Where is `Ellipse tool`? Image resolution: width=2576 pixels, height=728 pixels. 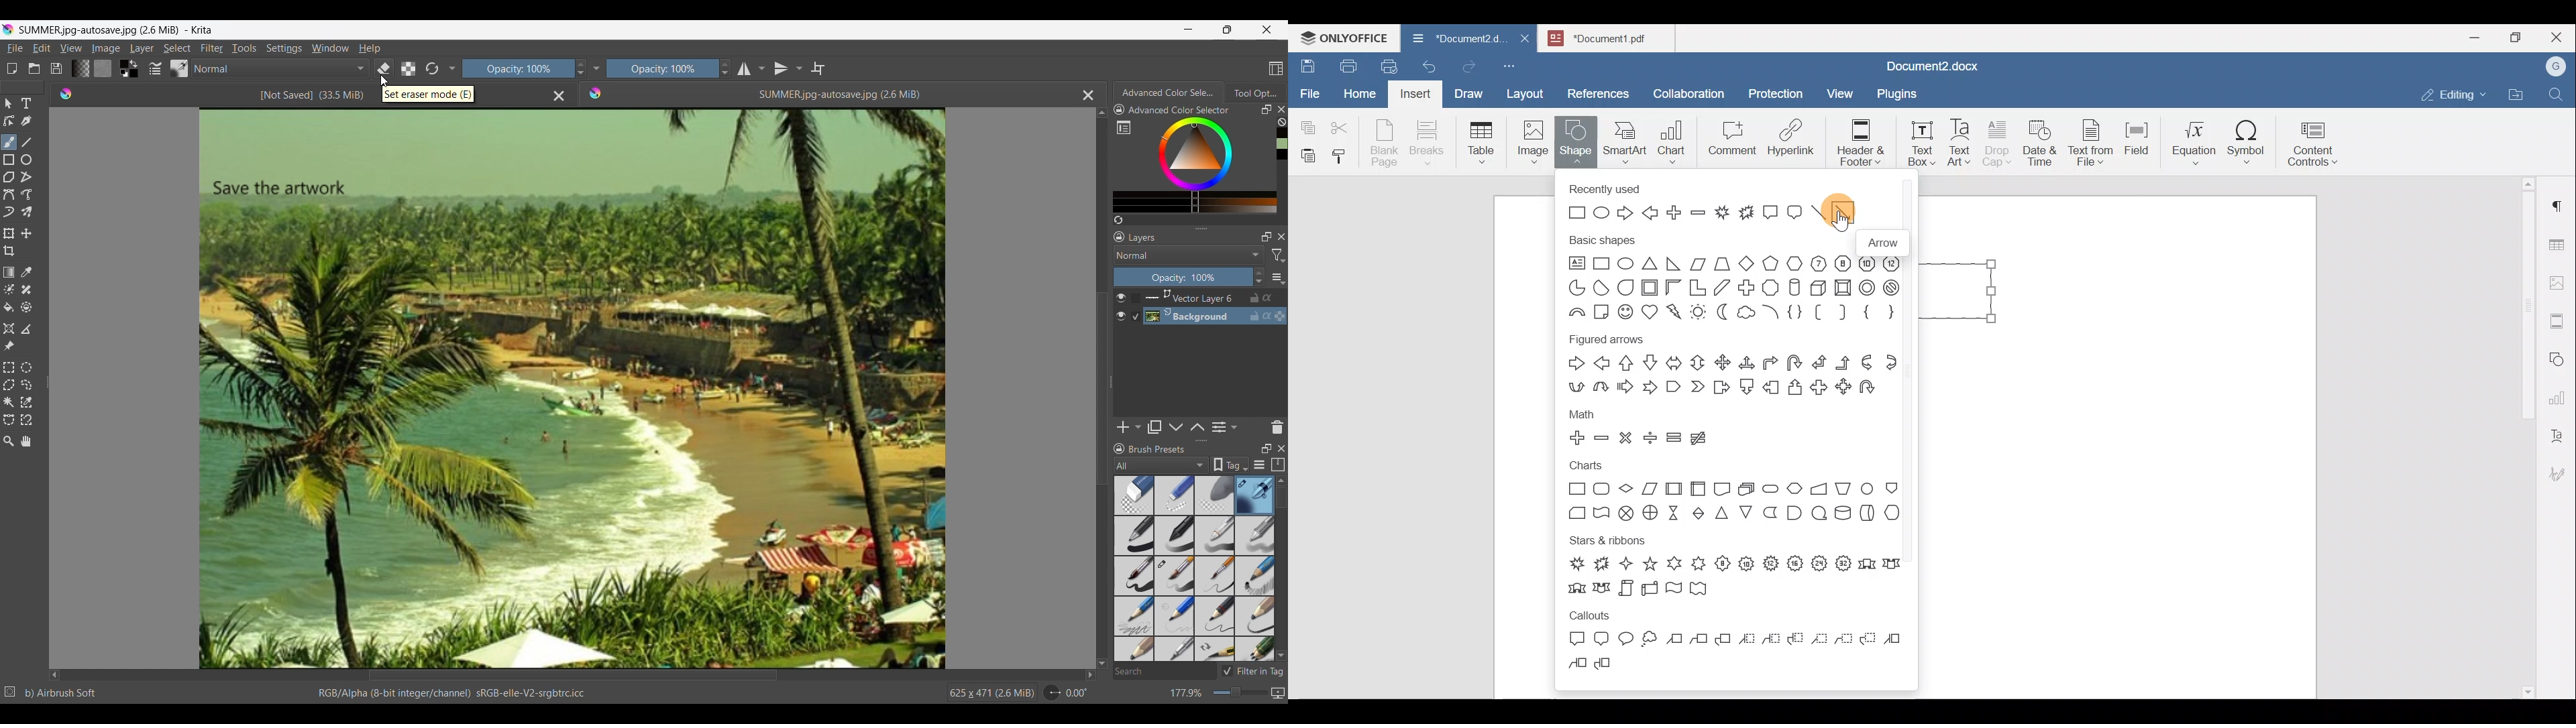
Ellipse tool is located at coordinates (26, 160).